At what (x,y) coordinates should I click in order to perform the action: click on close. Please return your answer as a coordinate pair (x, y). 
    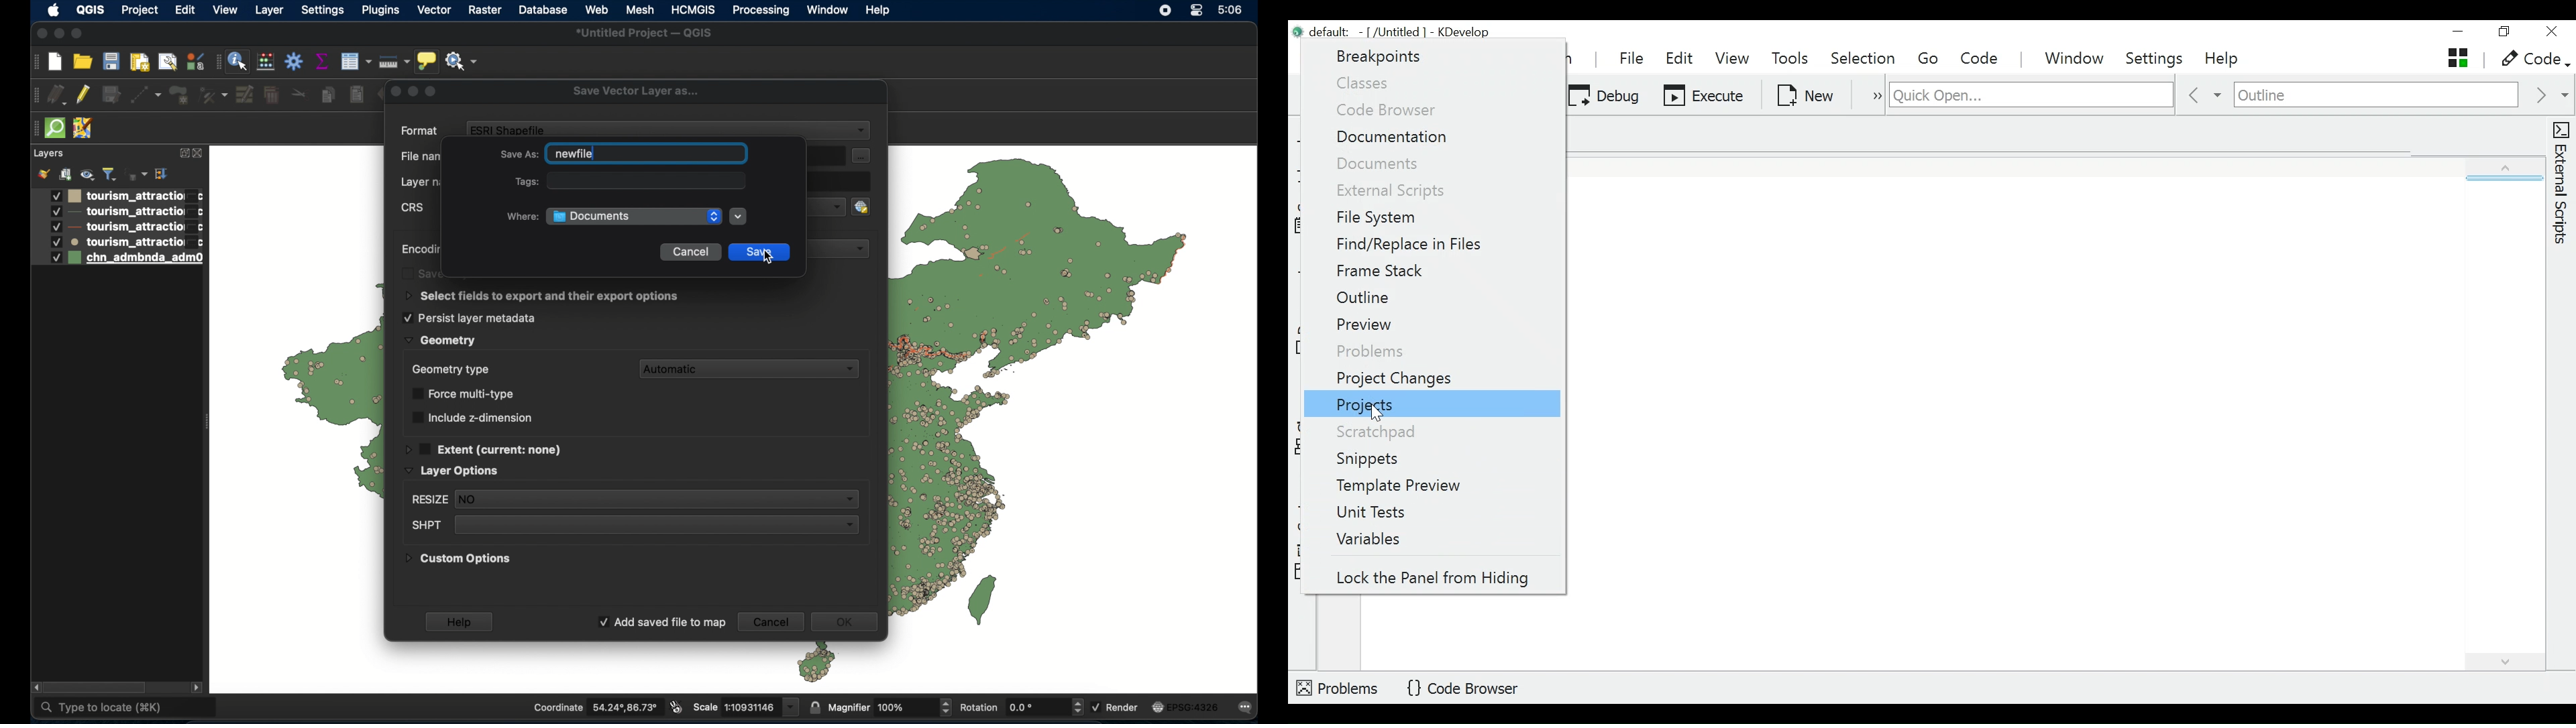
    Looking at the image, I should click on (2553, 32).